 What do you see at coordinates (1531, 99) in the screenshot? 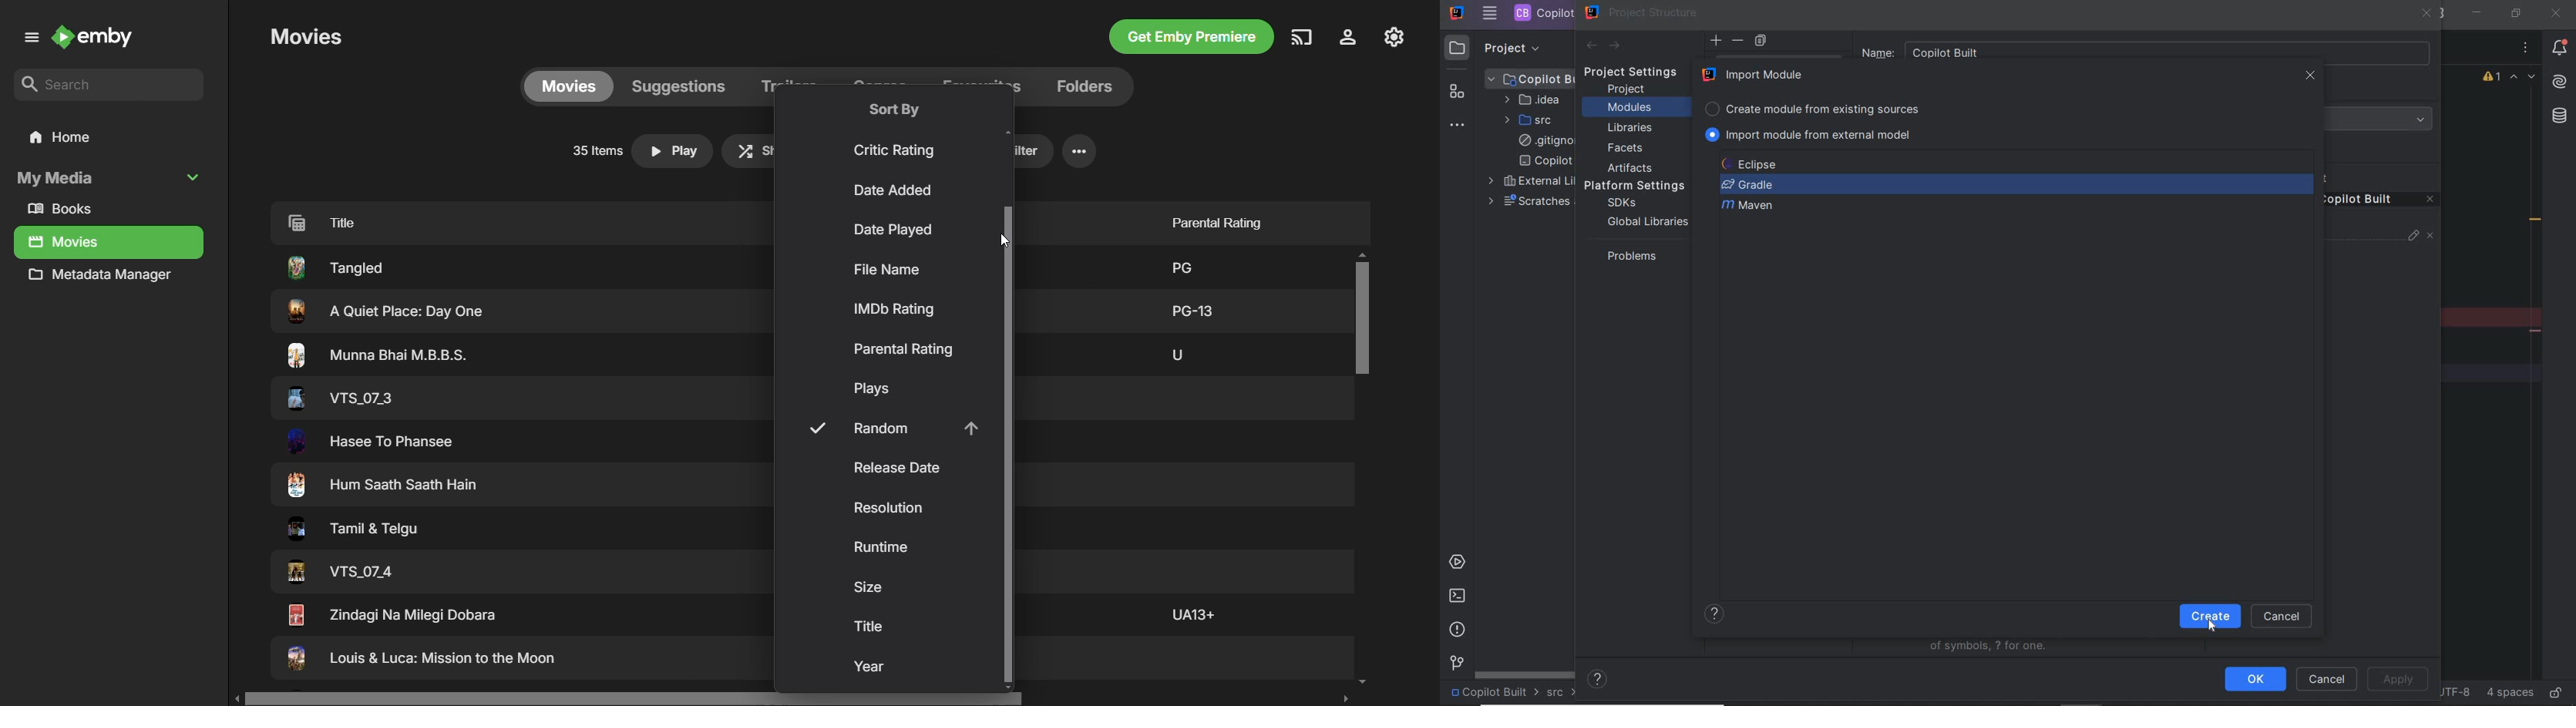
I see `IDEA` at bounding box center [1531, 99].